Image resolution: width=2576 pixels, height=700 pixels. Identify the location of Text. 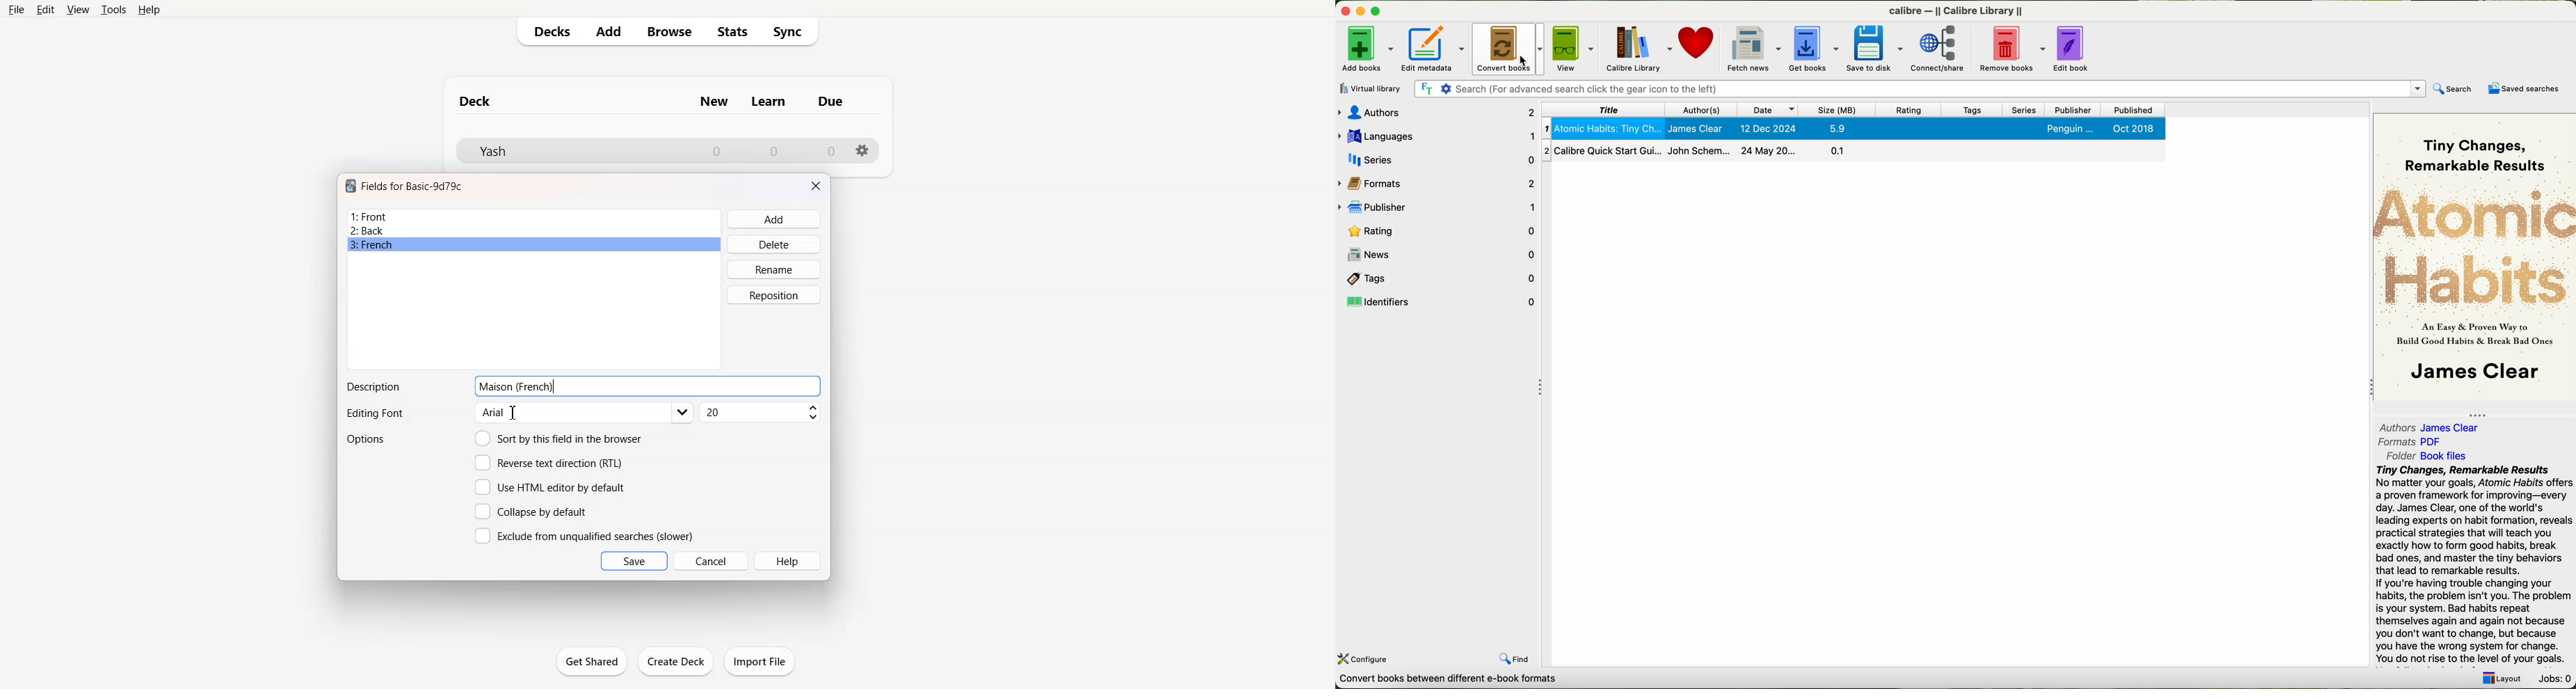
(373, 387).